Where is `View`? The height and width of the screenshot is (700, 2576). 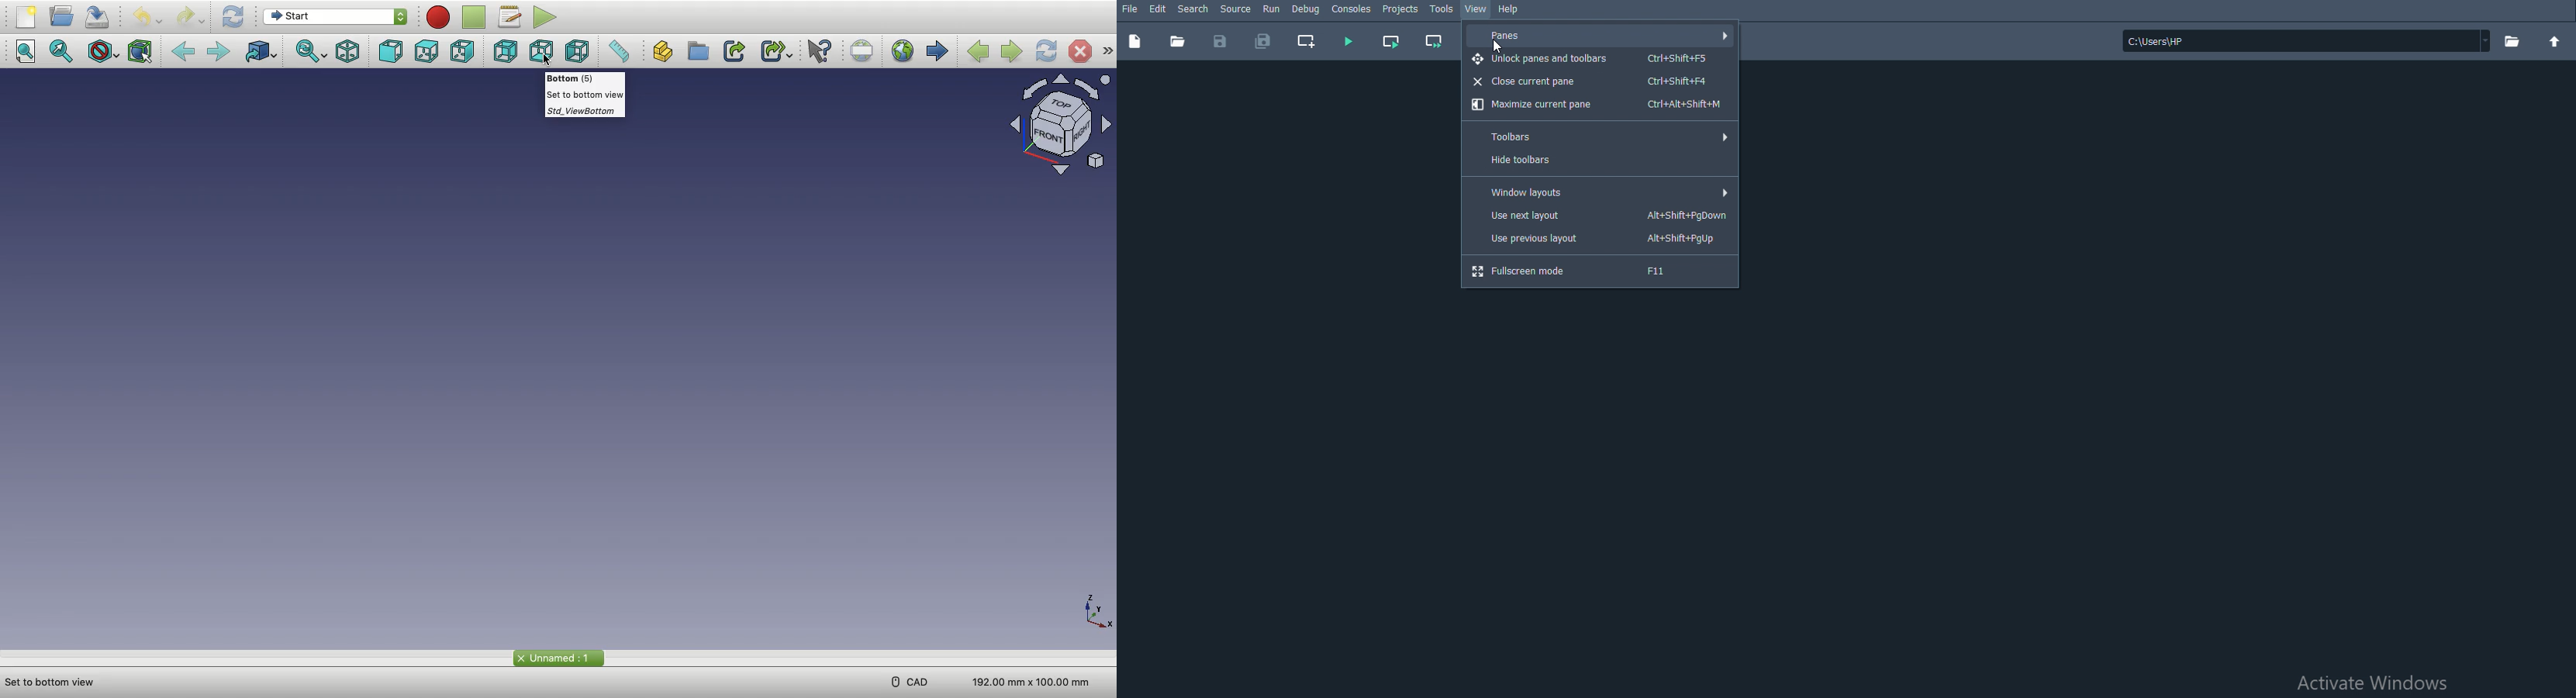
View is located at coordinates (1476, 9).